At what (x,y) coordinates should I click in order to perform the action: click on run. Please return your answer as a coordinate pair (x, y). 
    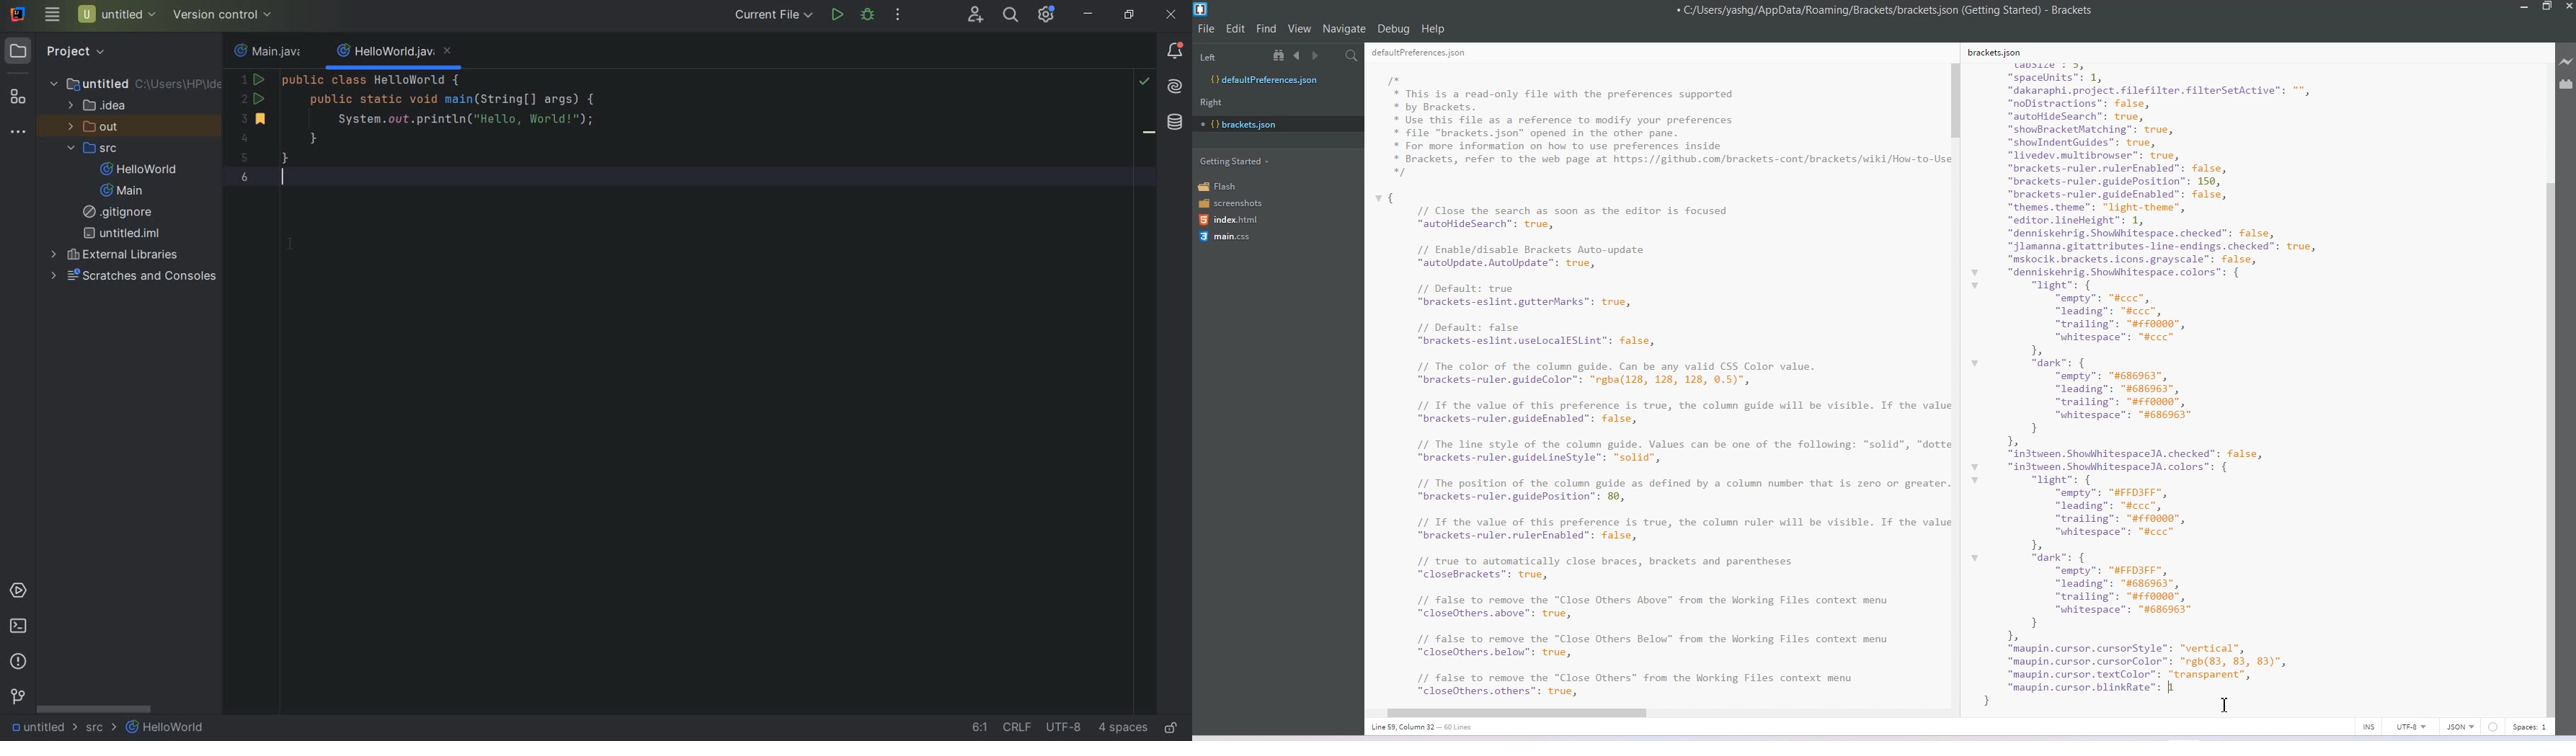
    Looking at the image, I should click on (837, 15).